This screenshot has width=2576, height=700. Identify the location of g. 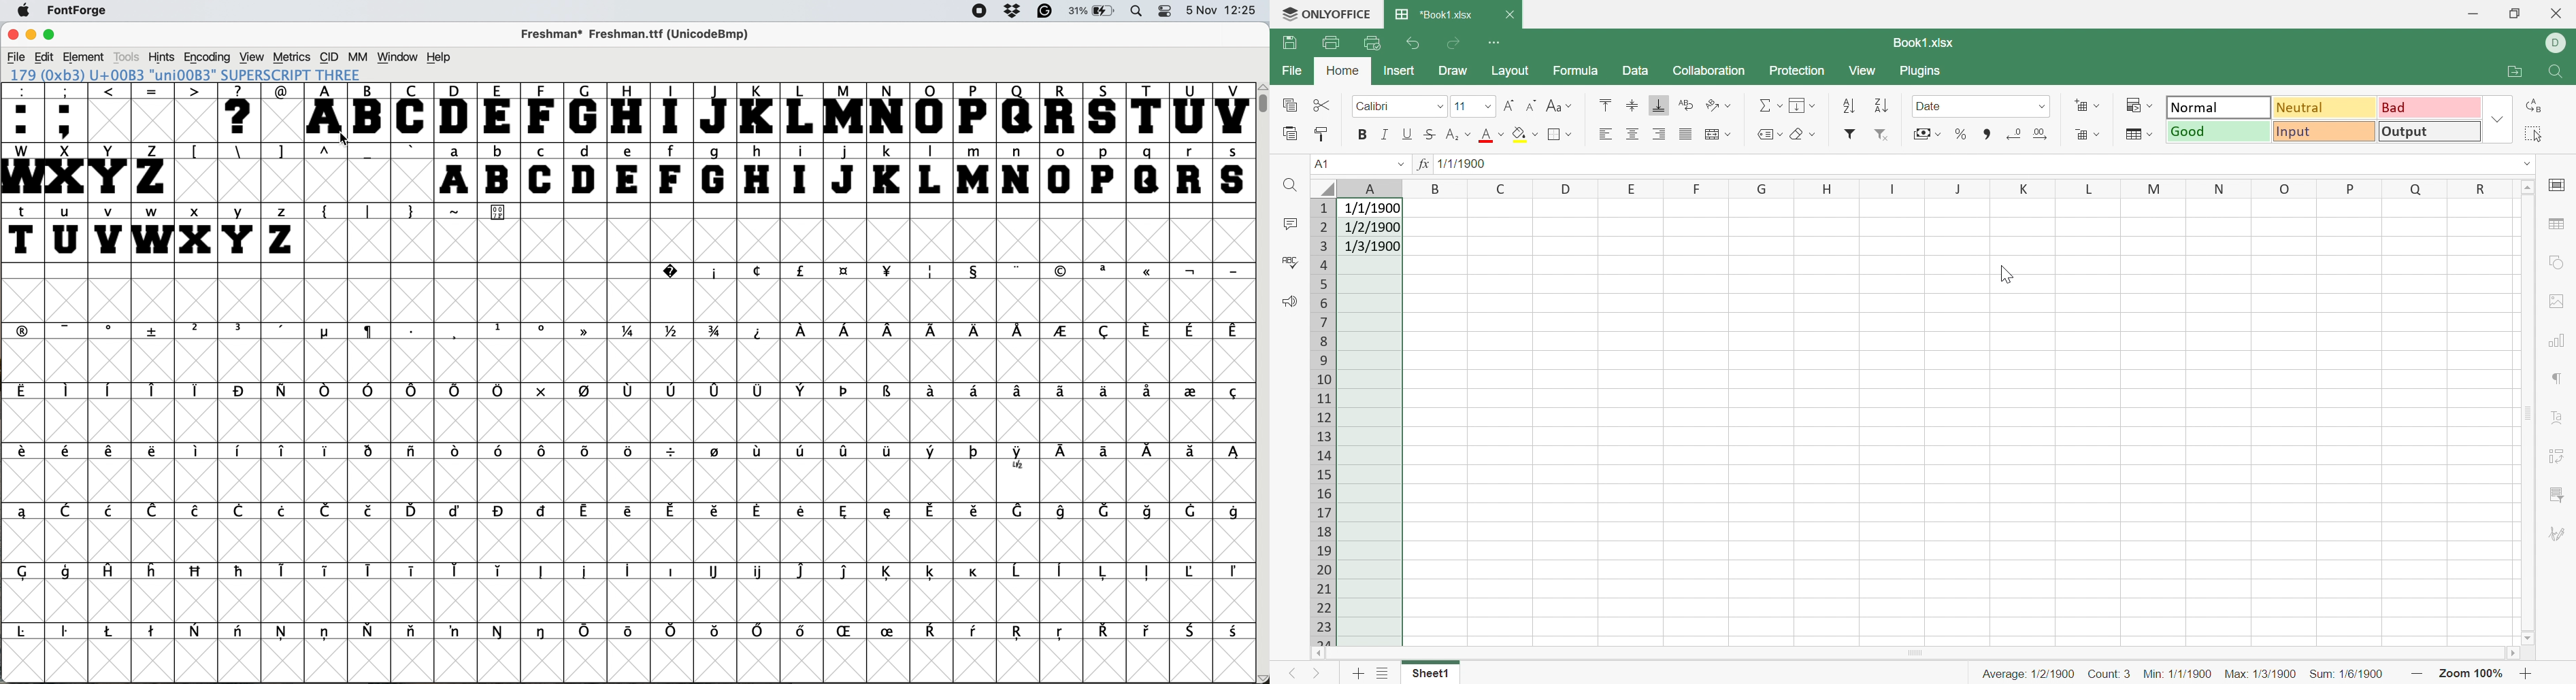
(714, 172).